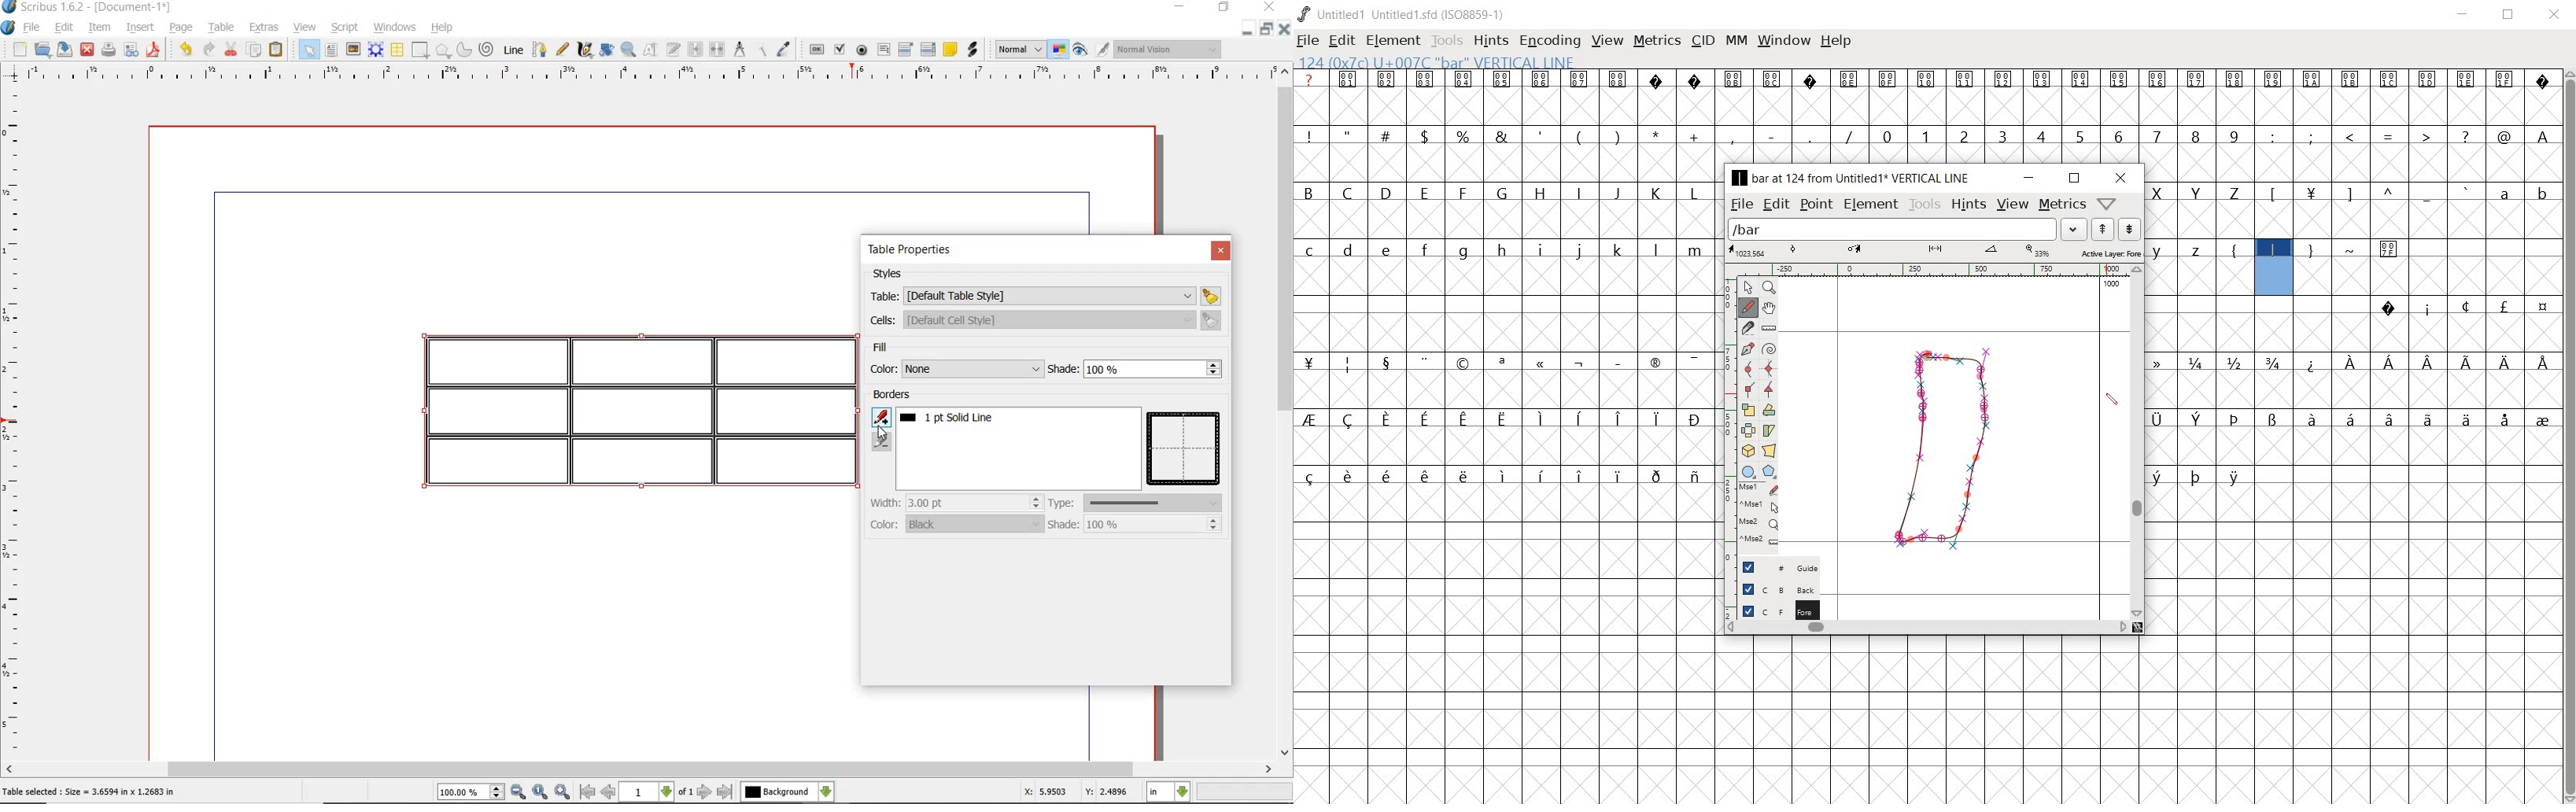  What do you see at coordinates (155, 51) in the screenshot?
I see `save as pdf` at bounding box center [155, 51].